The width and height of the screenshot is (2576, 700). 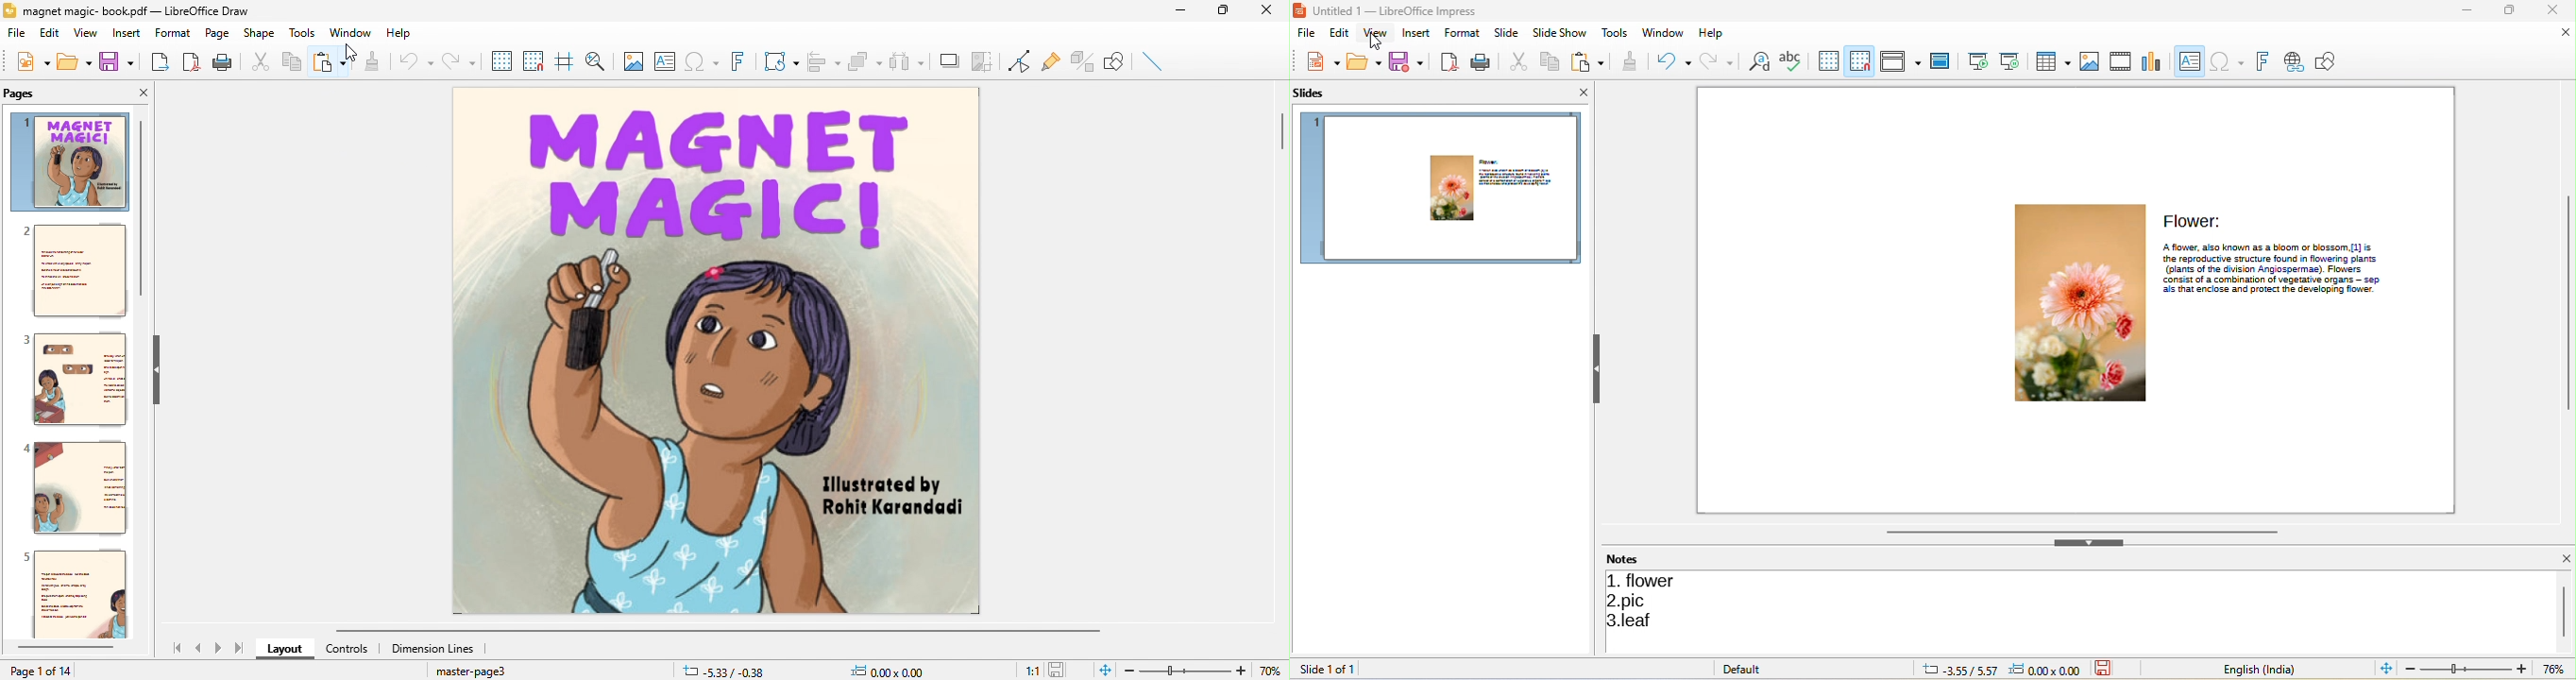 What do you see at coordinates (1671, 61) in the screenshot?
I see `undo` at bounding box center [1671, 61].